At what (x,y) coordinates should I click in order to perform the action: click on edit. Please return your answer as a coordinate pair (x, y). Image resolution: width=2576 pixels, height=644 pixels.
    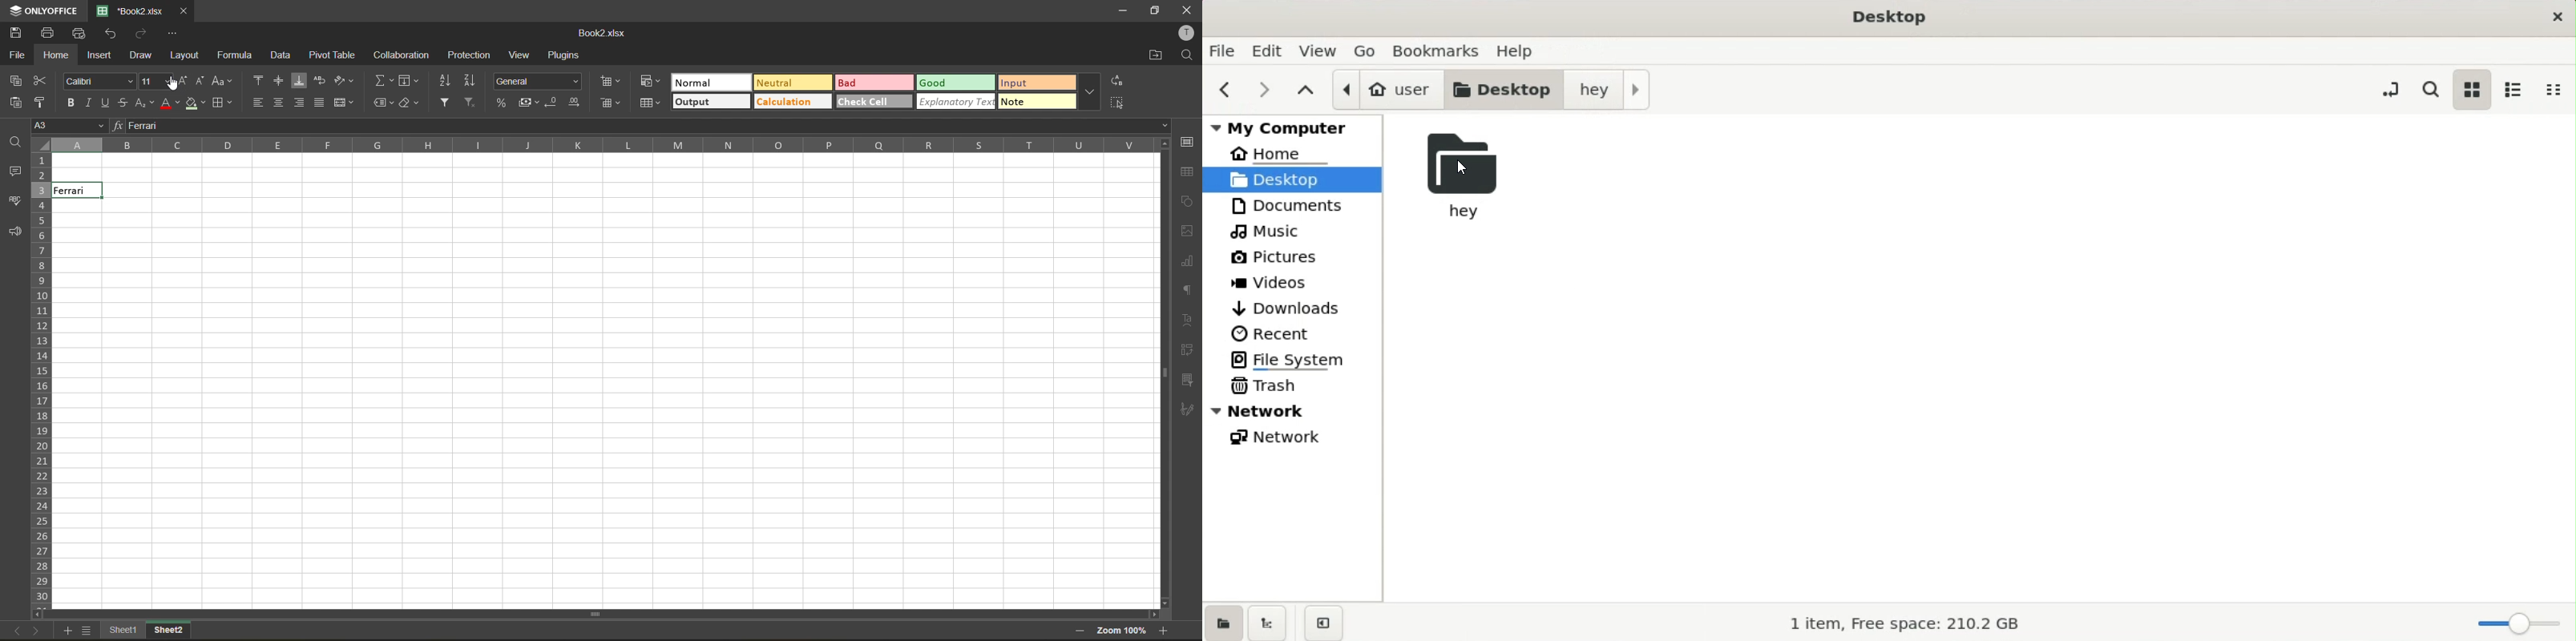
    Looking at the image, I should click on (1270, 50).